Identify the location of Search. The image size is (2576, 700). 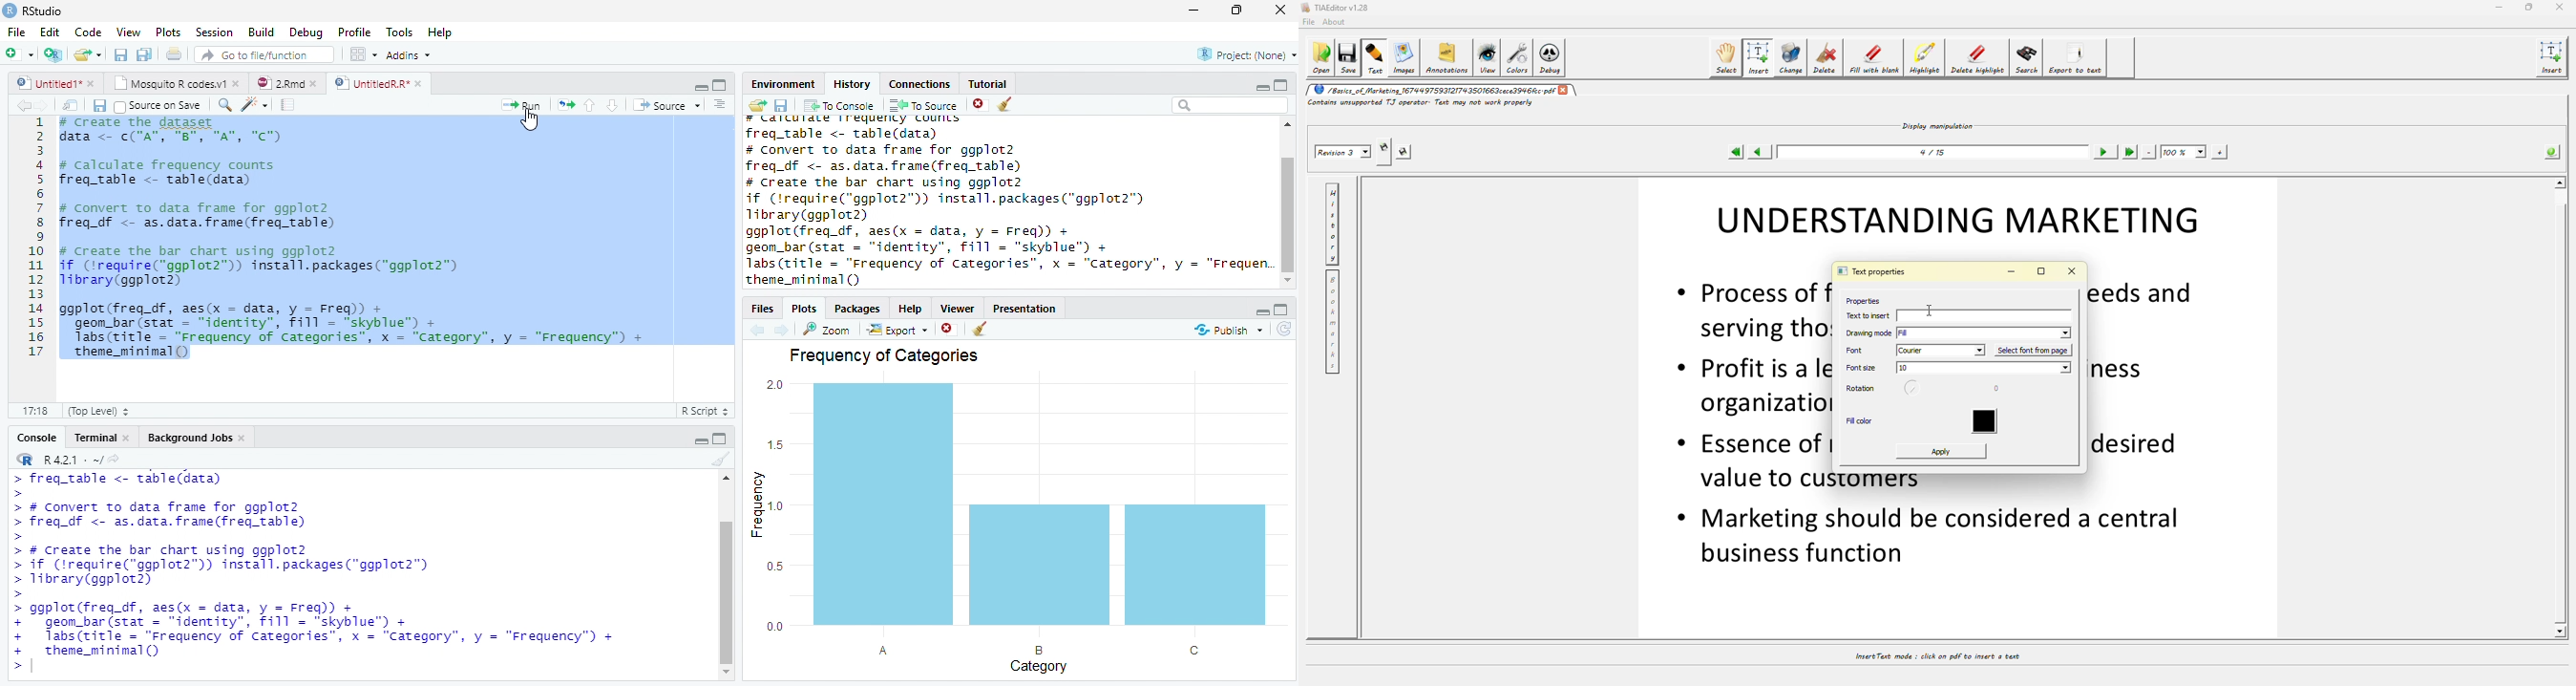
(1231, 108).